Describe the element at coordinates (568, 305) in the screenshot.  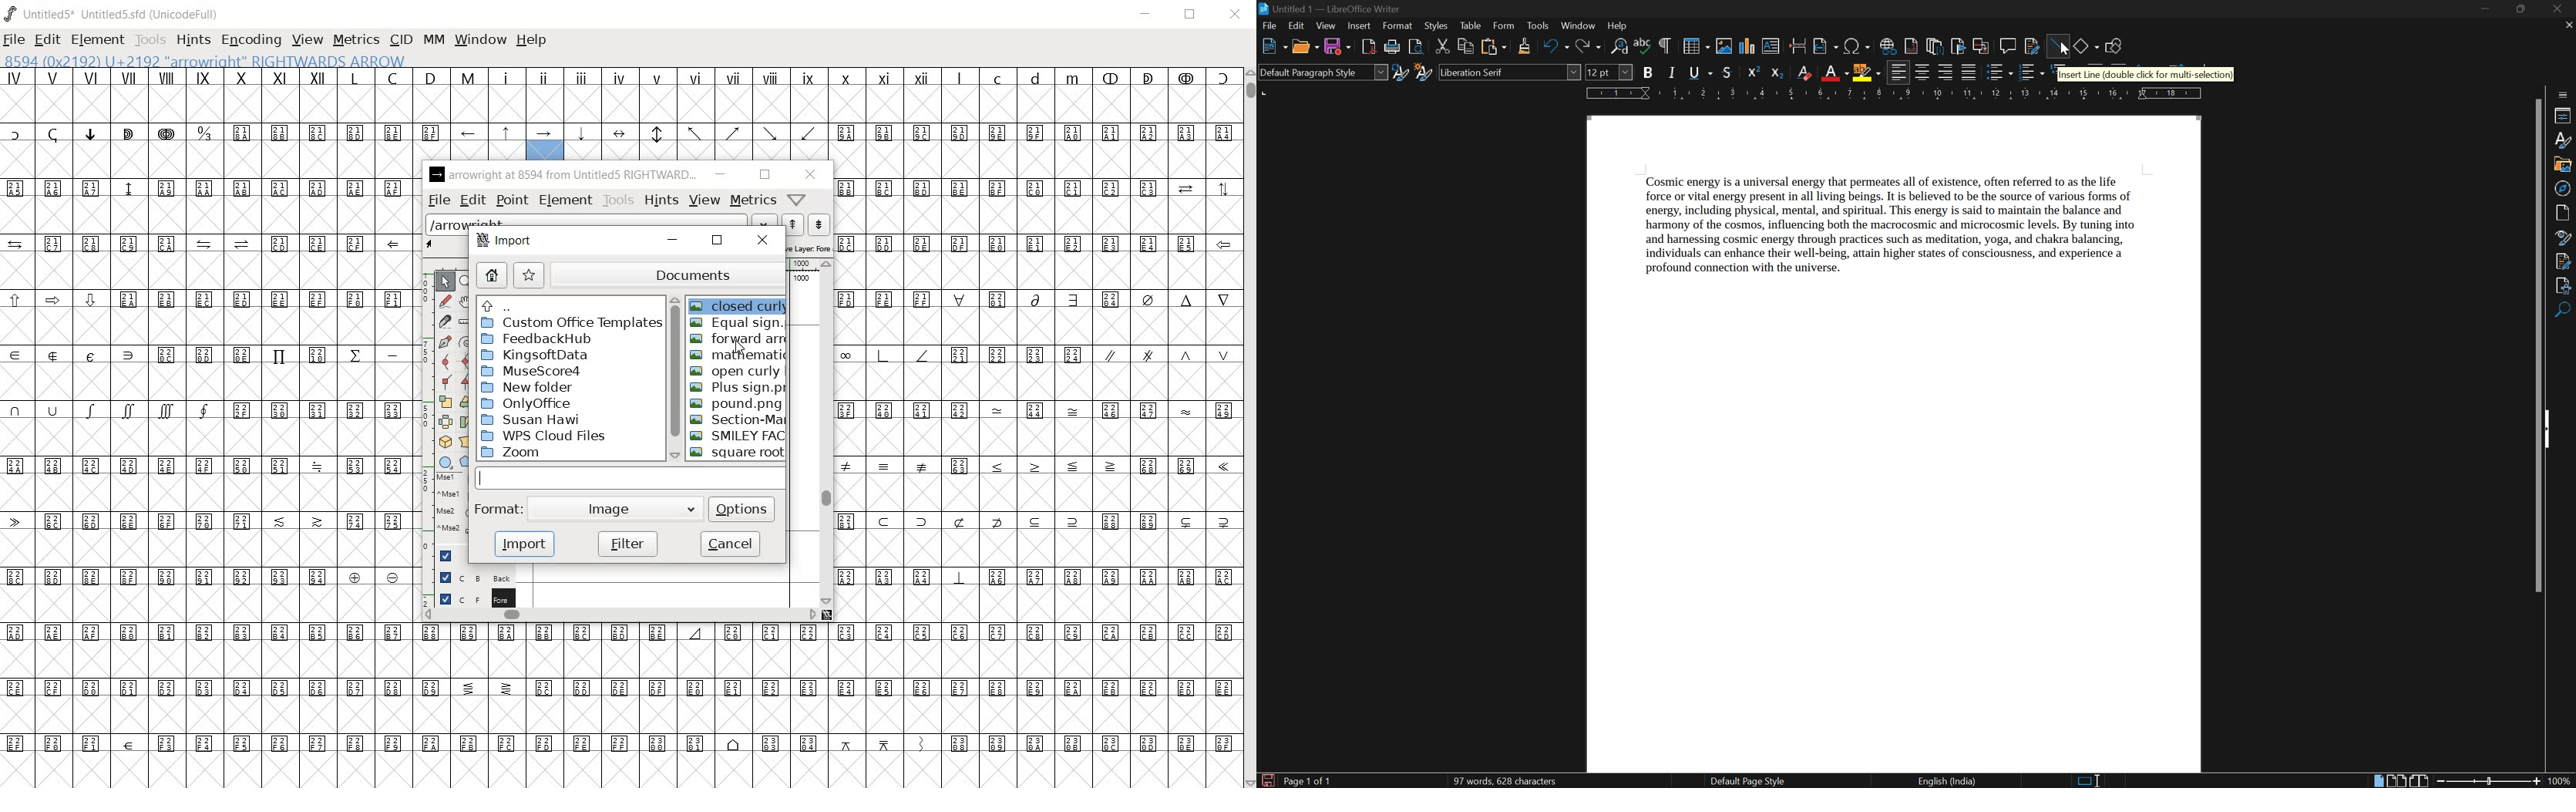
I see `up directories` at that location.